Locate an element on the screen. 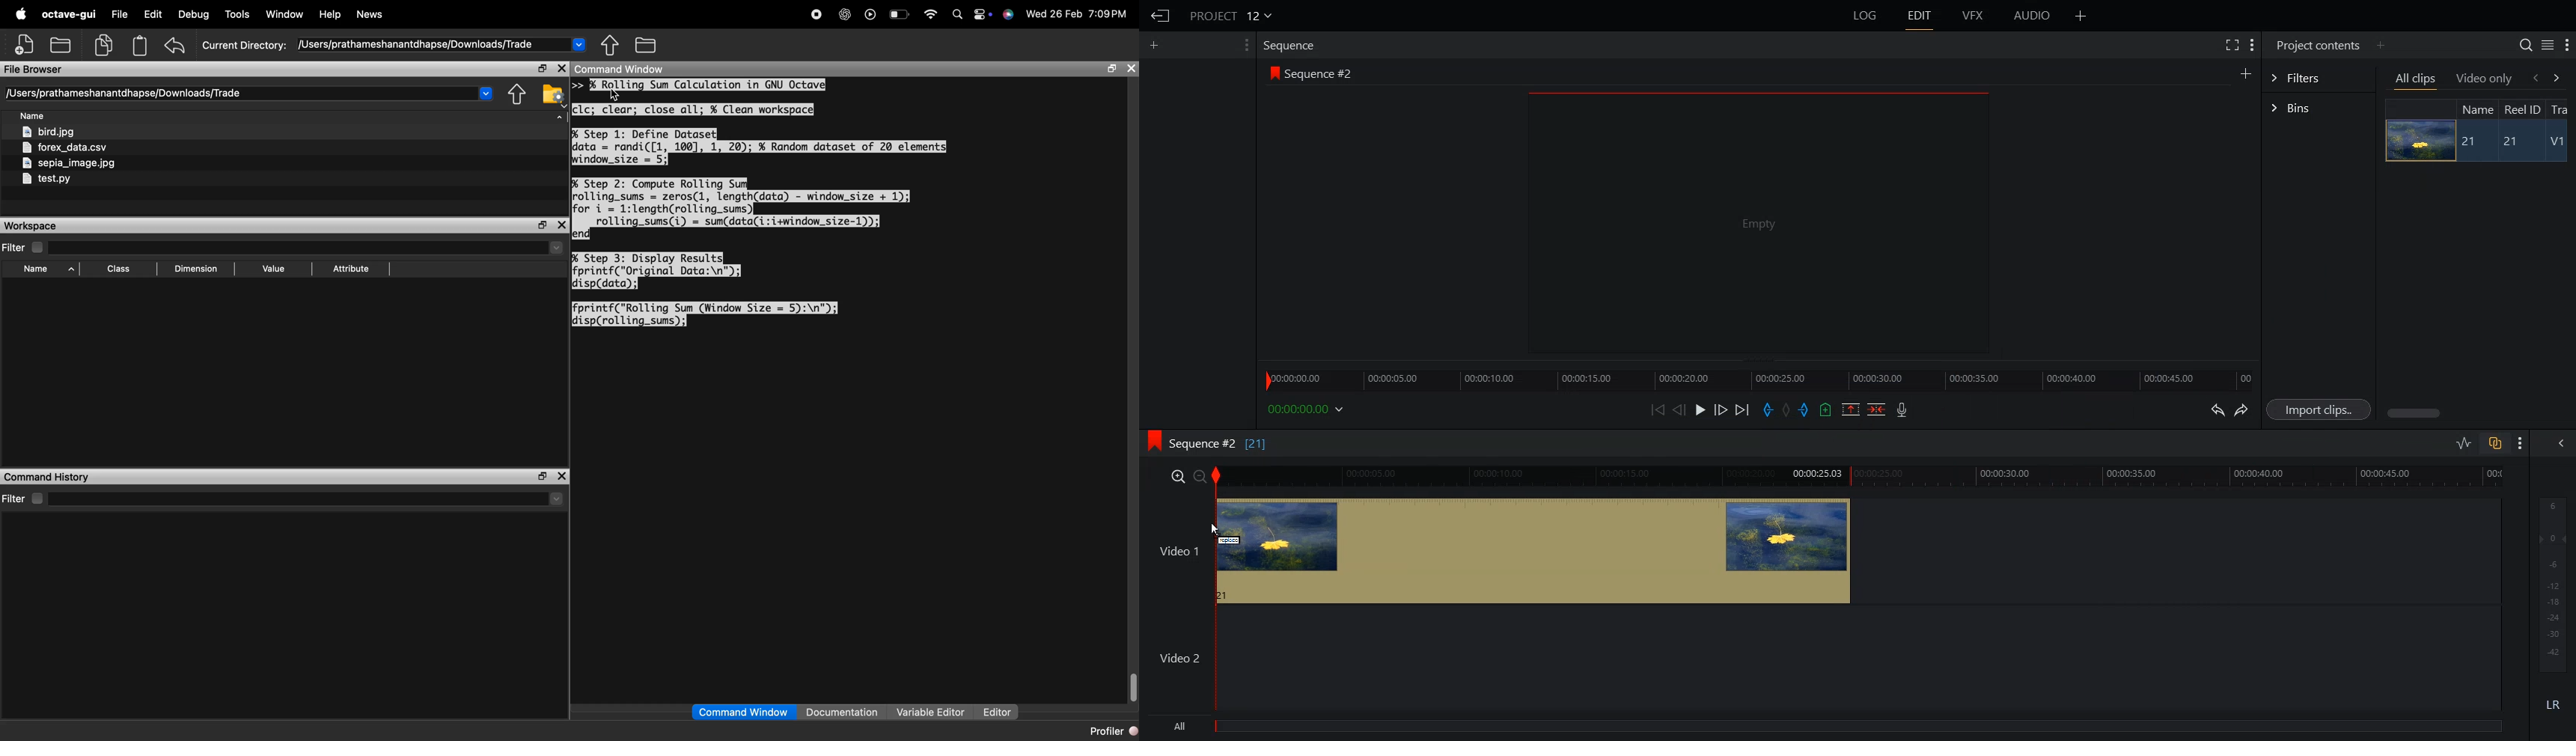 The width and height of the screenshot is (2576, 756). Horizontal scroll bar is located at coordinates (2416, 413).